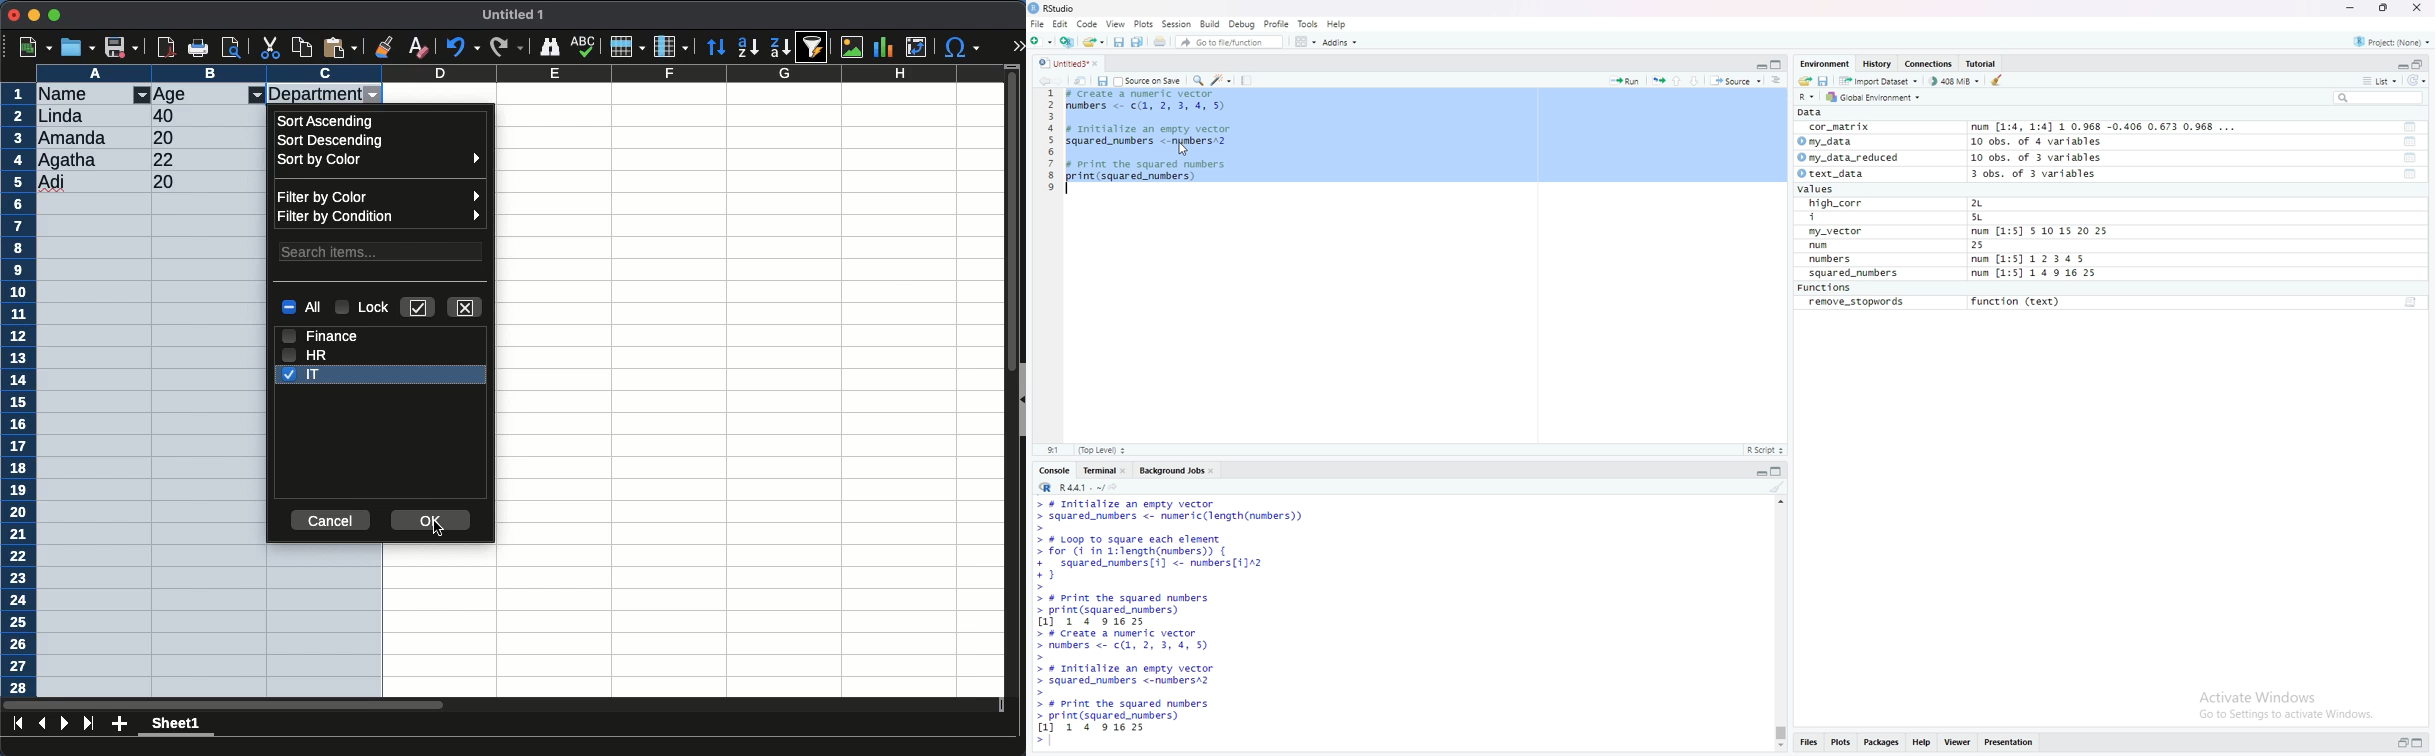 The width and height of the screenshot is (2436, 756). Describe the element at coordinates (2106, 128) in the screenshot. I see `num [1:4, 1:4] 1 0.968 -0.406 0.673 0.968 ...` at that location.